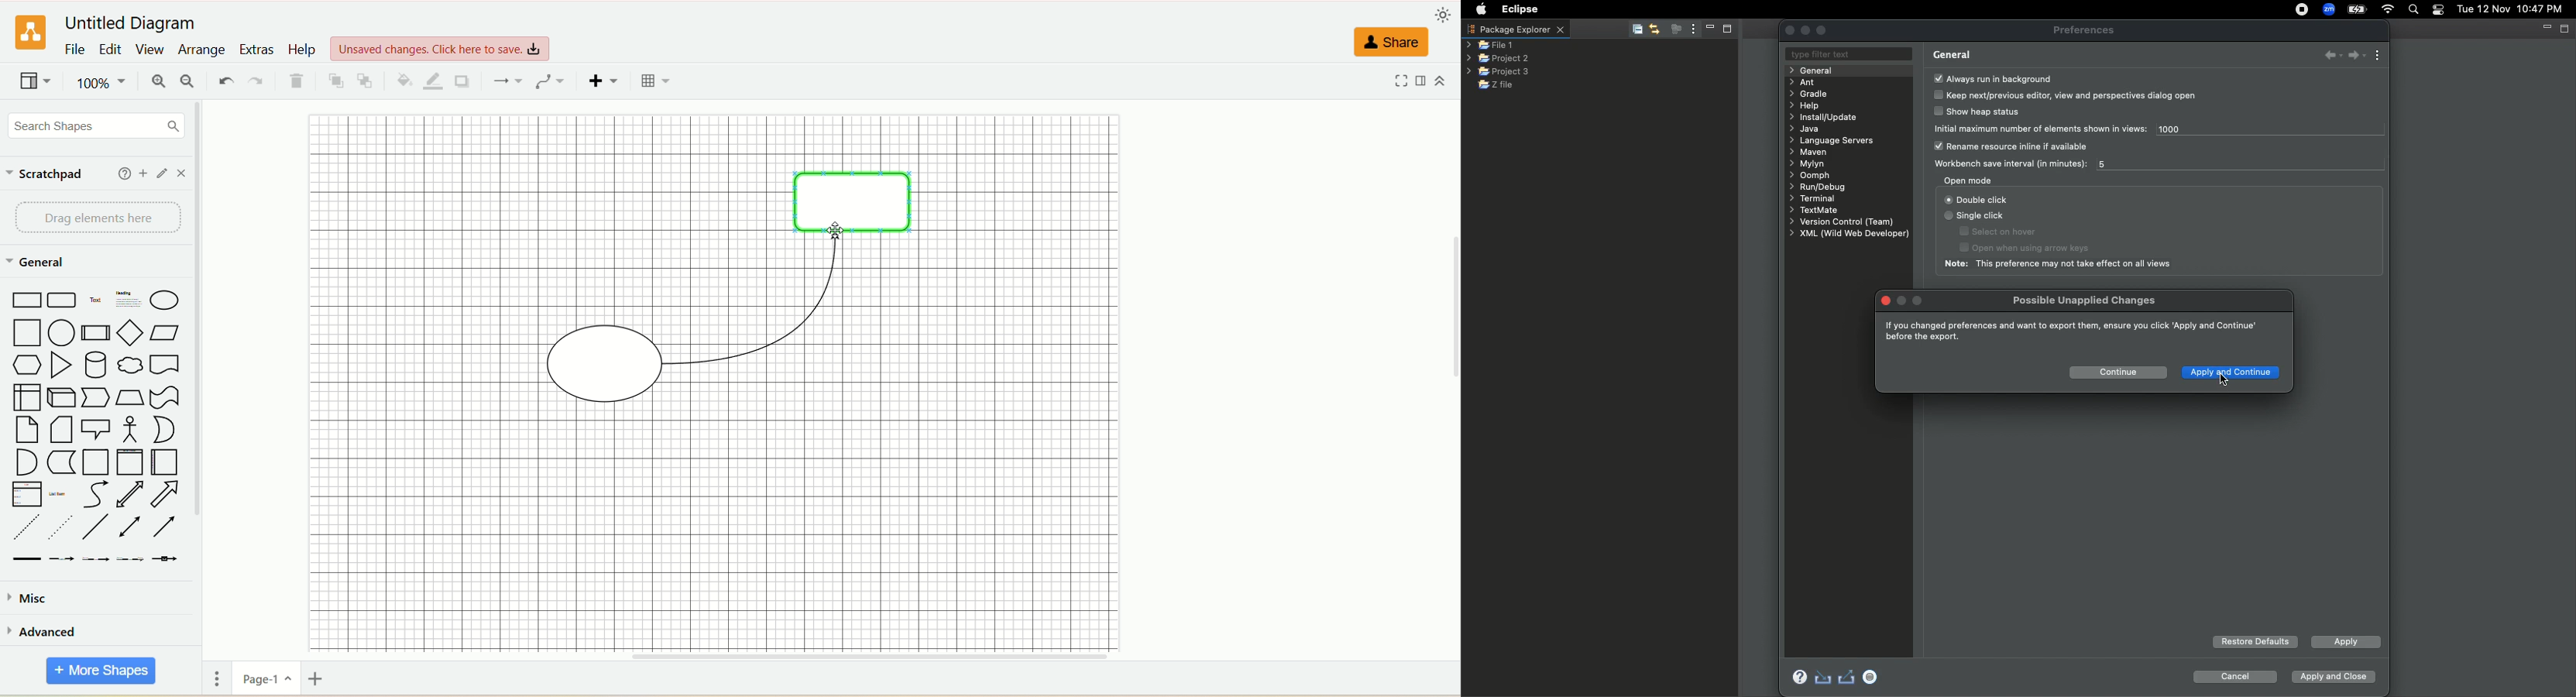 The image size is (2576, 700). I want to click on line color, so click(430, 81).